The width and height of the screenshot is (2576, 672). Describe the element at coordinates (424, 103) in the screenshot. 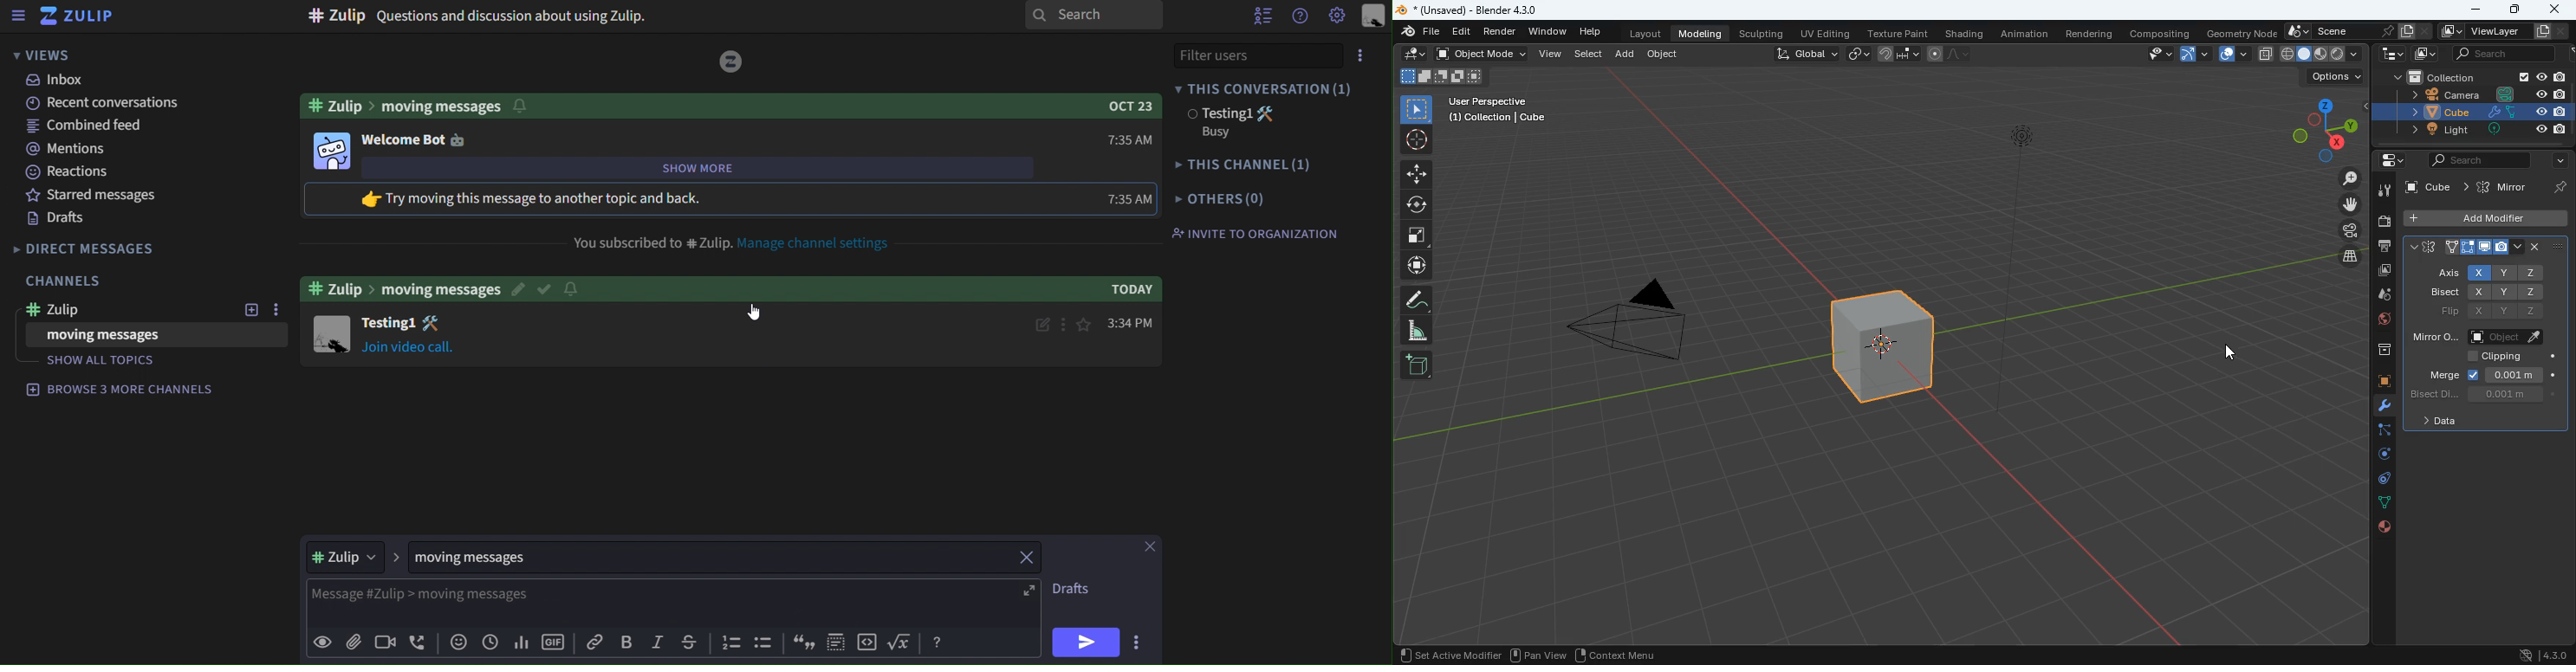

I see `# Zulip > moving messages` at that location.